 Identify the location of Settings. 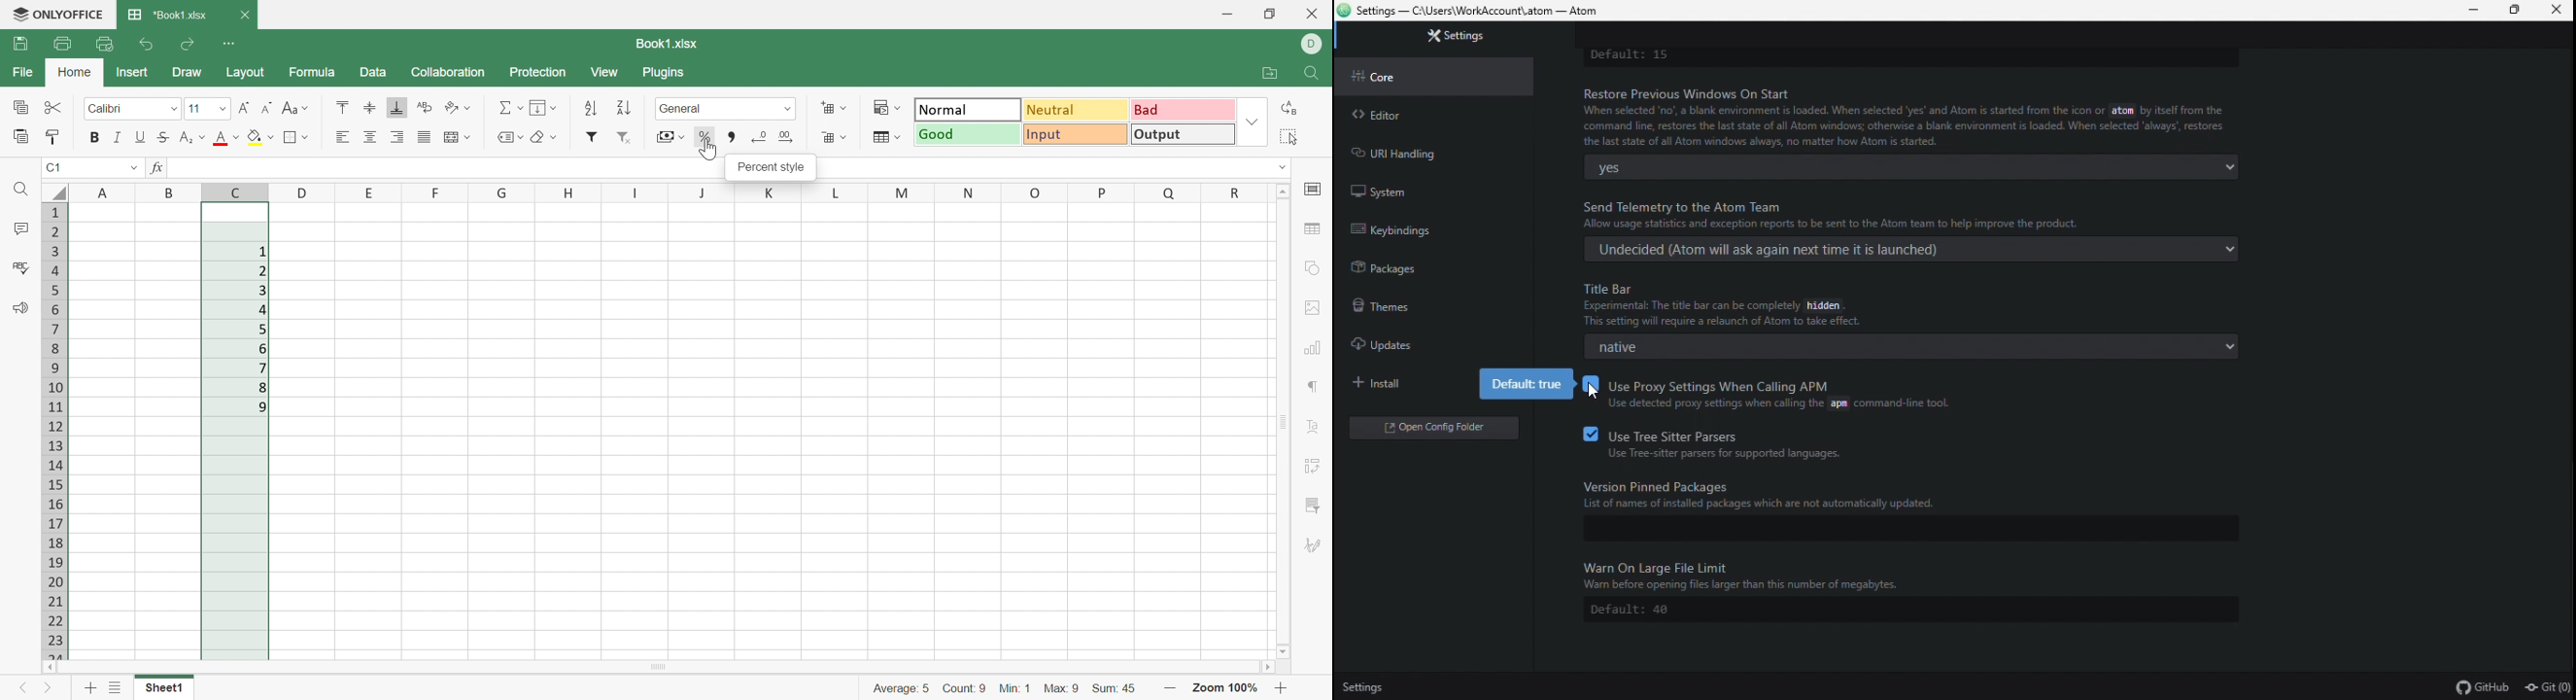
(1368, 687).